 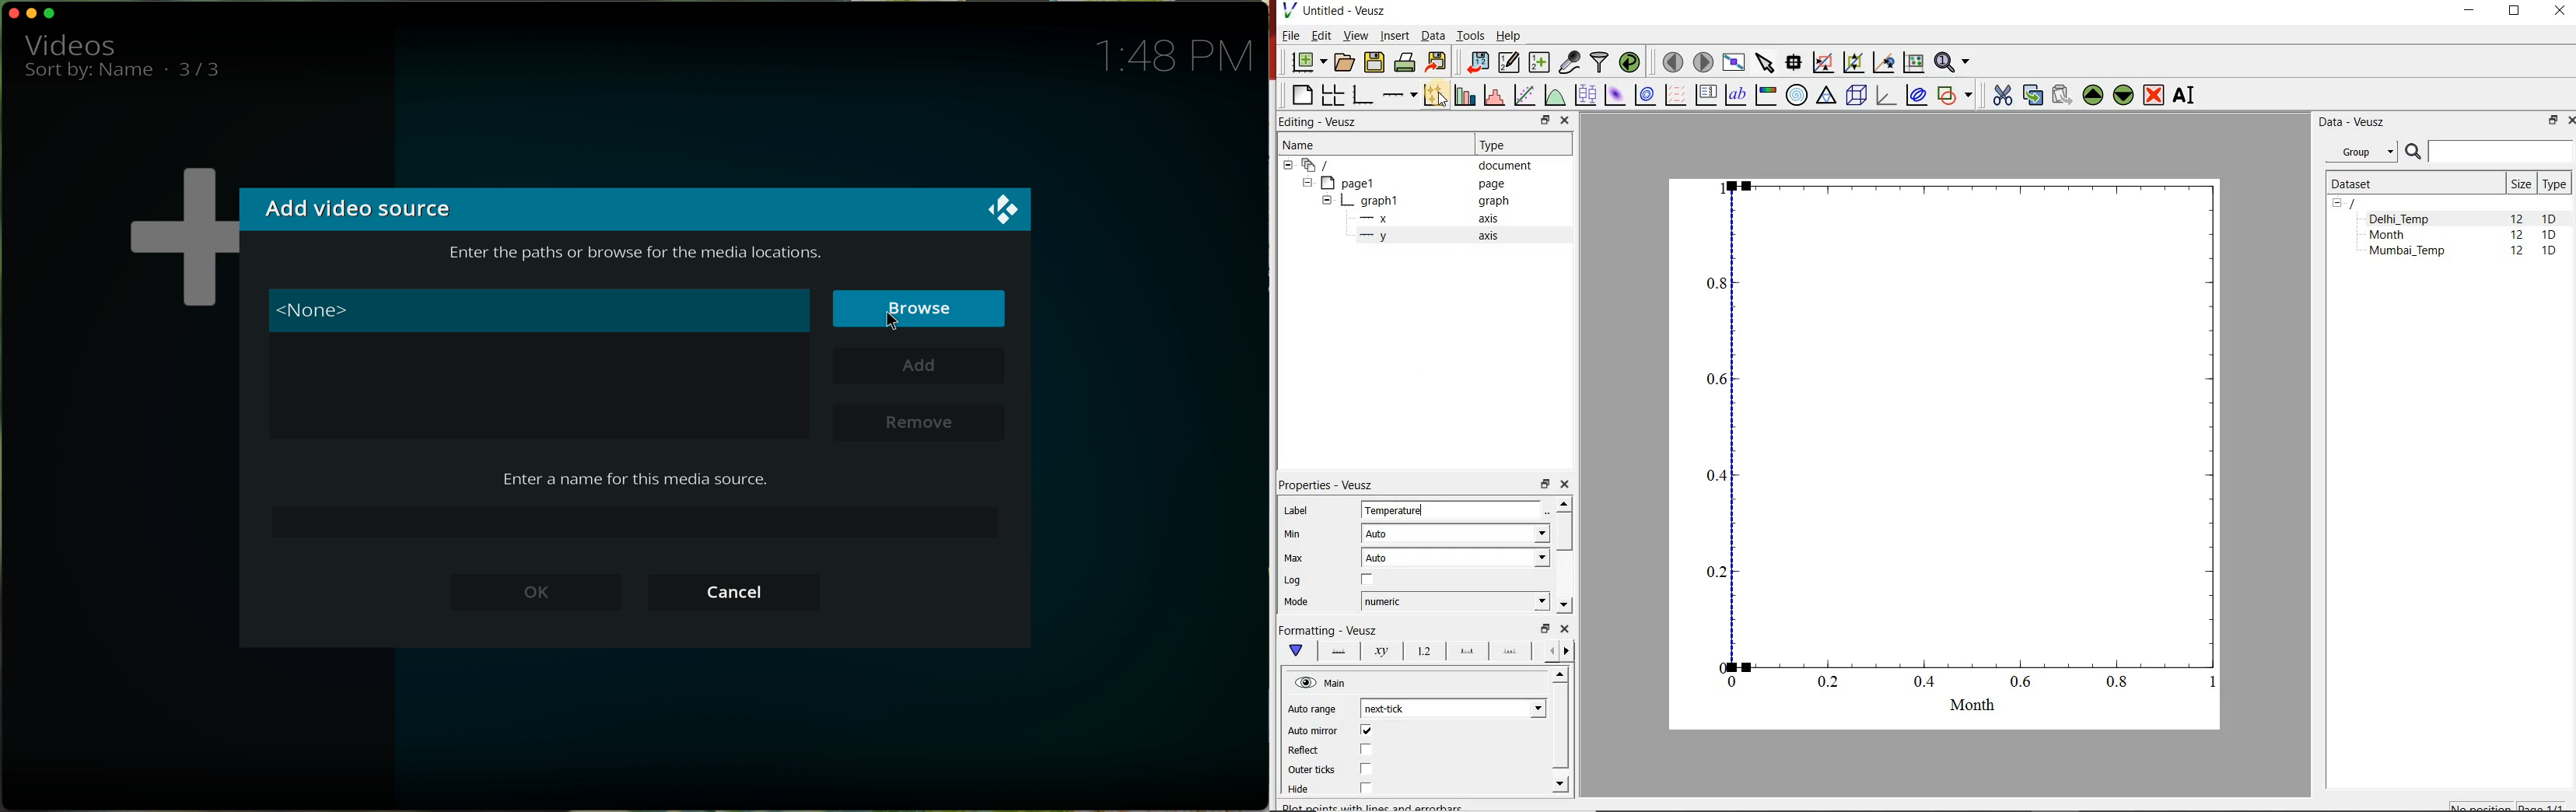 What do you see at coordinates (1405, 183) in the screenshot?
I see `Page1` at bounding box center [1405, 183].